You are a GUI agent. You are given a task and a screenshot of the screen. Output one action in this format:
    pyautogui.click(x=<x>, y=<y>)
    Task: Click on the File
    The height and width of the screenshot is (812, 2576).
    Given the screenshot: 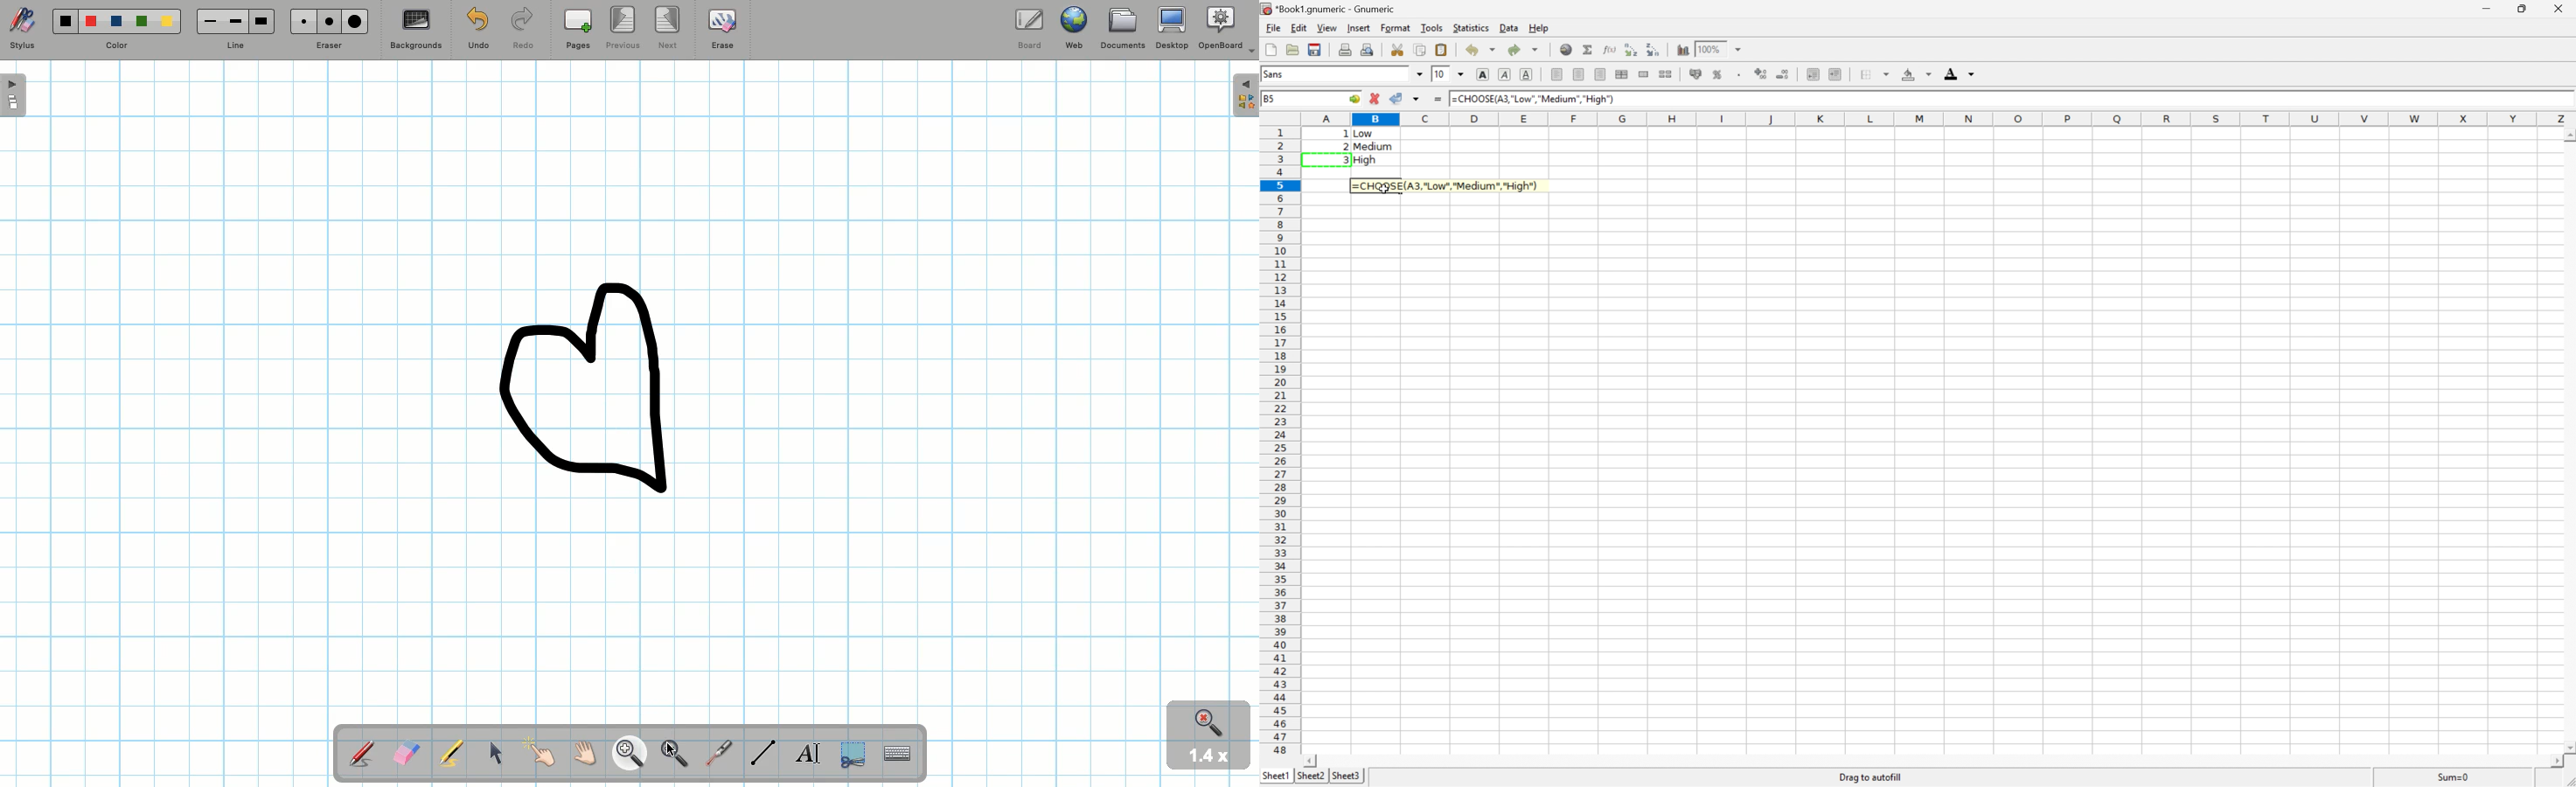 What is the action you would take?
    pyautogui.click(x=1273, y=28)
    